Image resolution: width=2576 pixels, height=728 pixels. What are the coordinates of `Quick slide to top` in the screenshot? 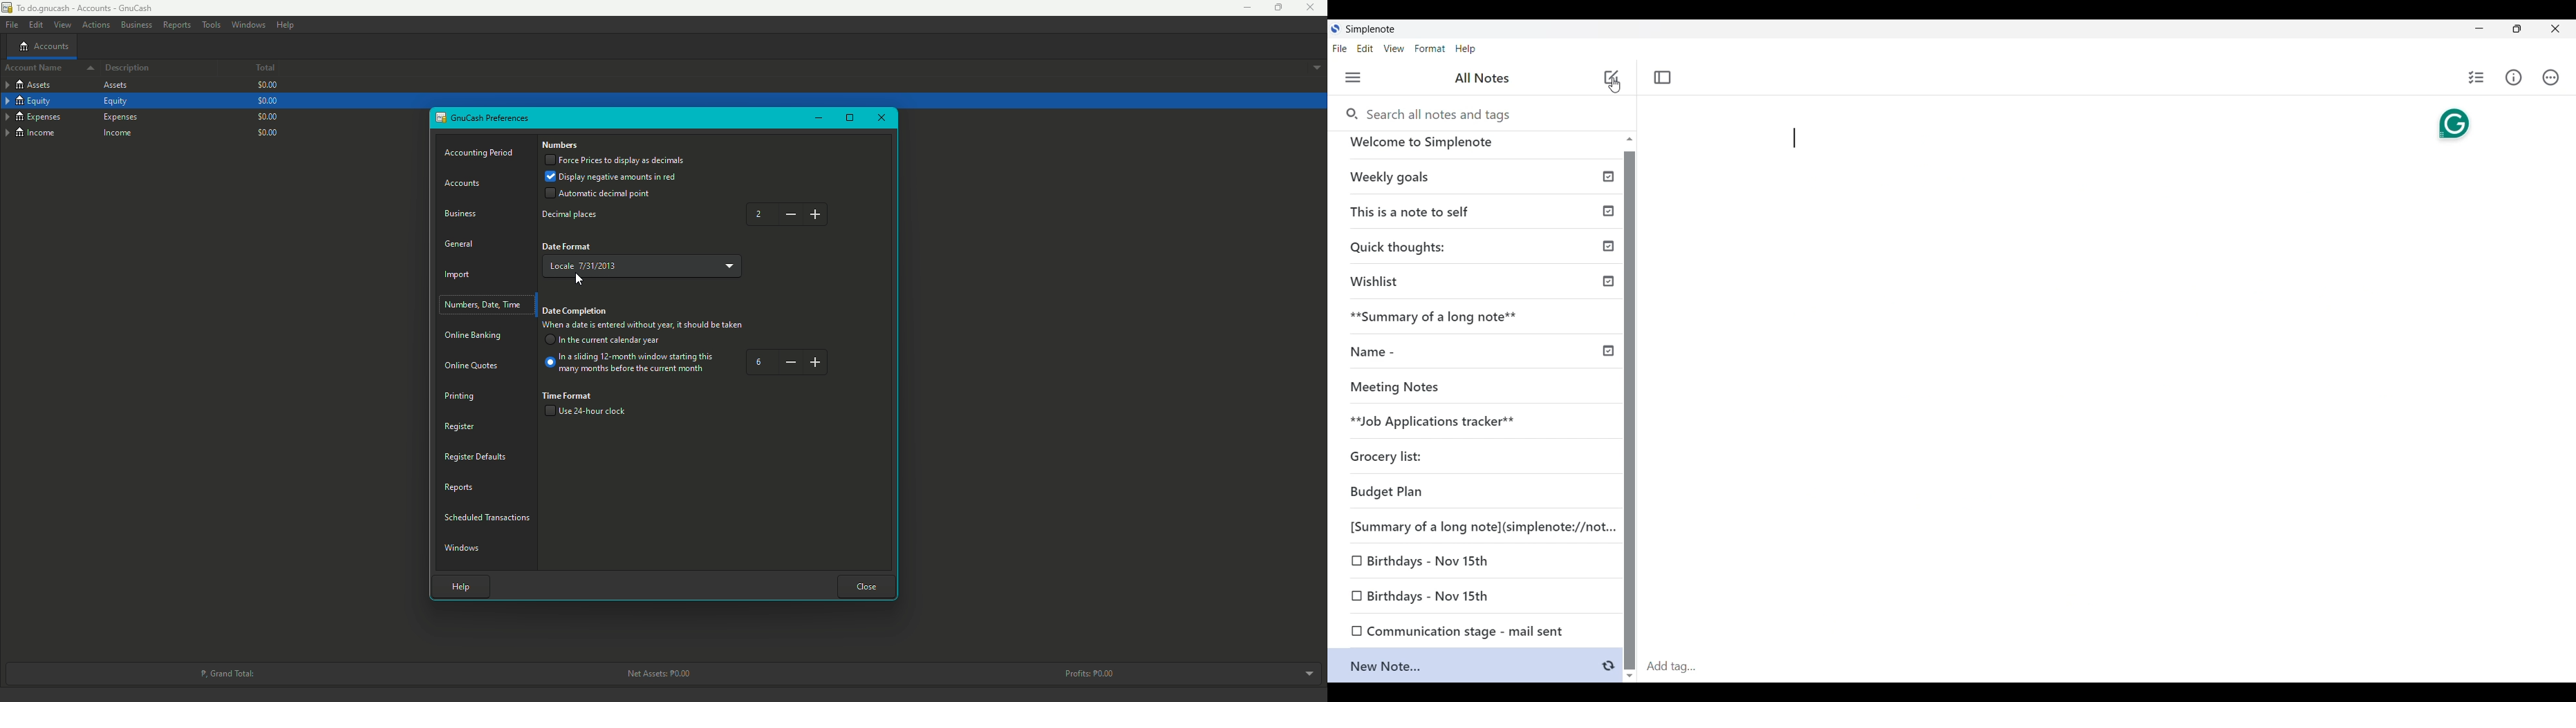 It's located at (1630, 138).